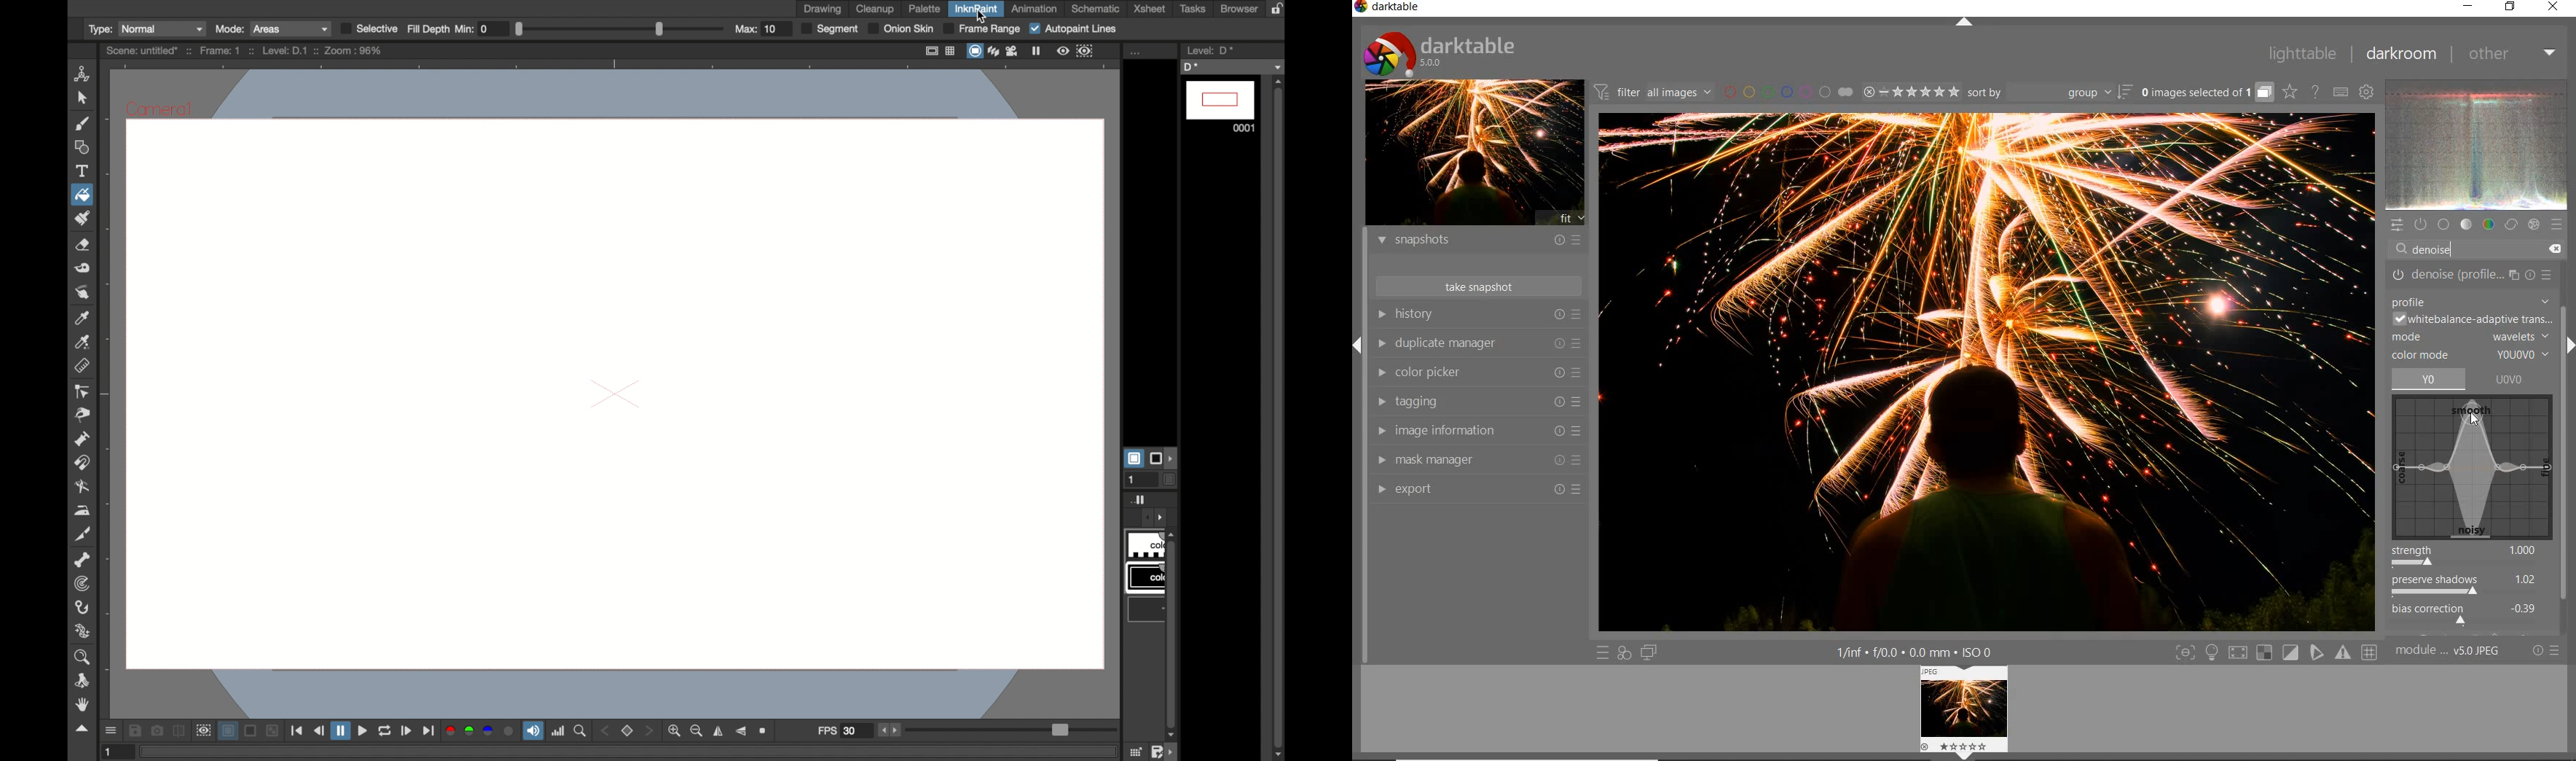 The image size is (2576, 784). What do you see at coordinates (1011, 728) in the screenshot?
I see `slider` at bounding box center [1011, 728].